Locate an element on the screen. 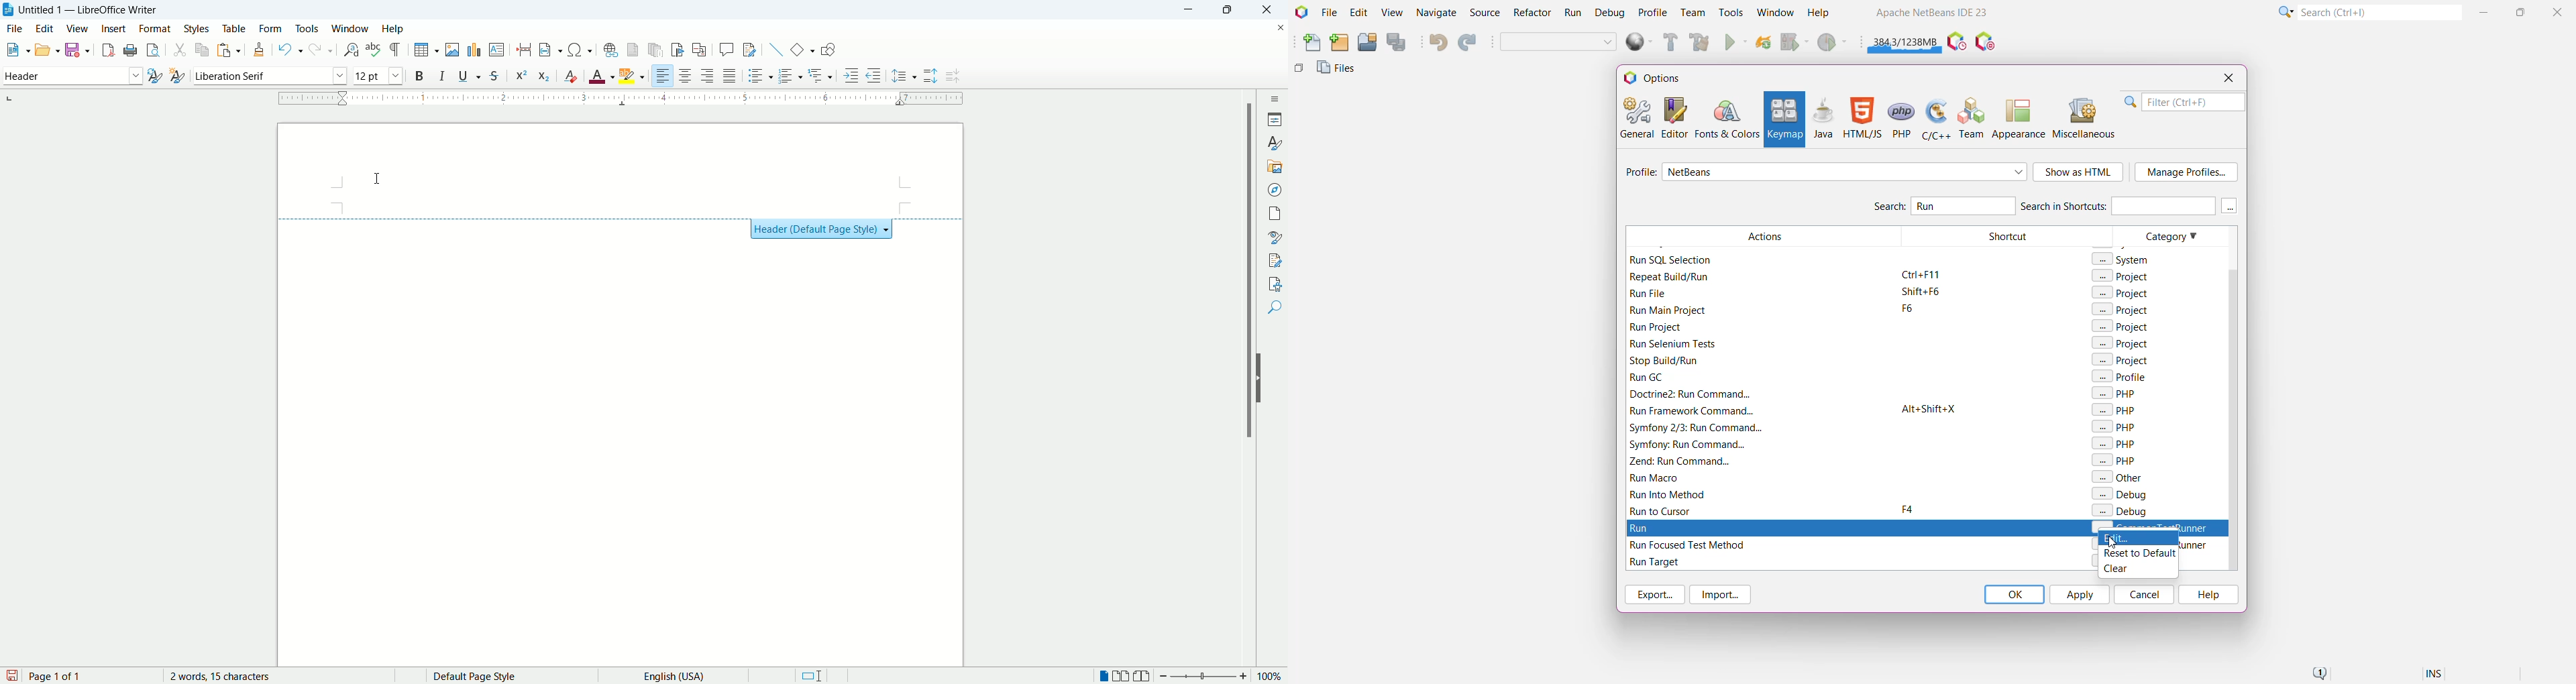 The width and height of the screenshot is (2576, 700). sidebar settings is located at coordinates (1277, 99).